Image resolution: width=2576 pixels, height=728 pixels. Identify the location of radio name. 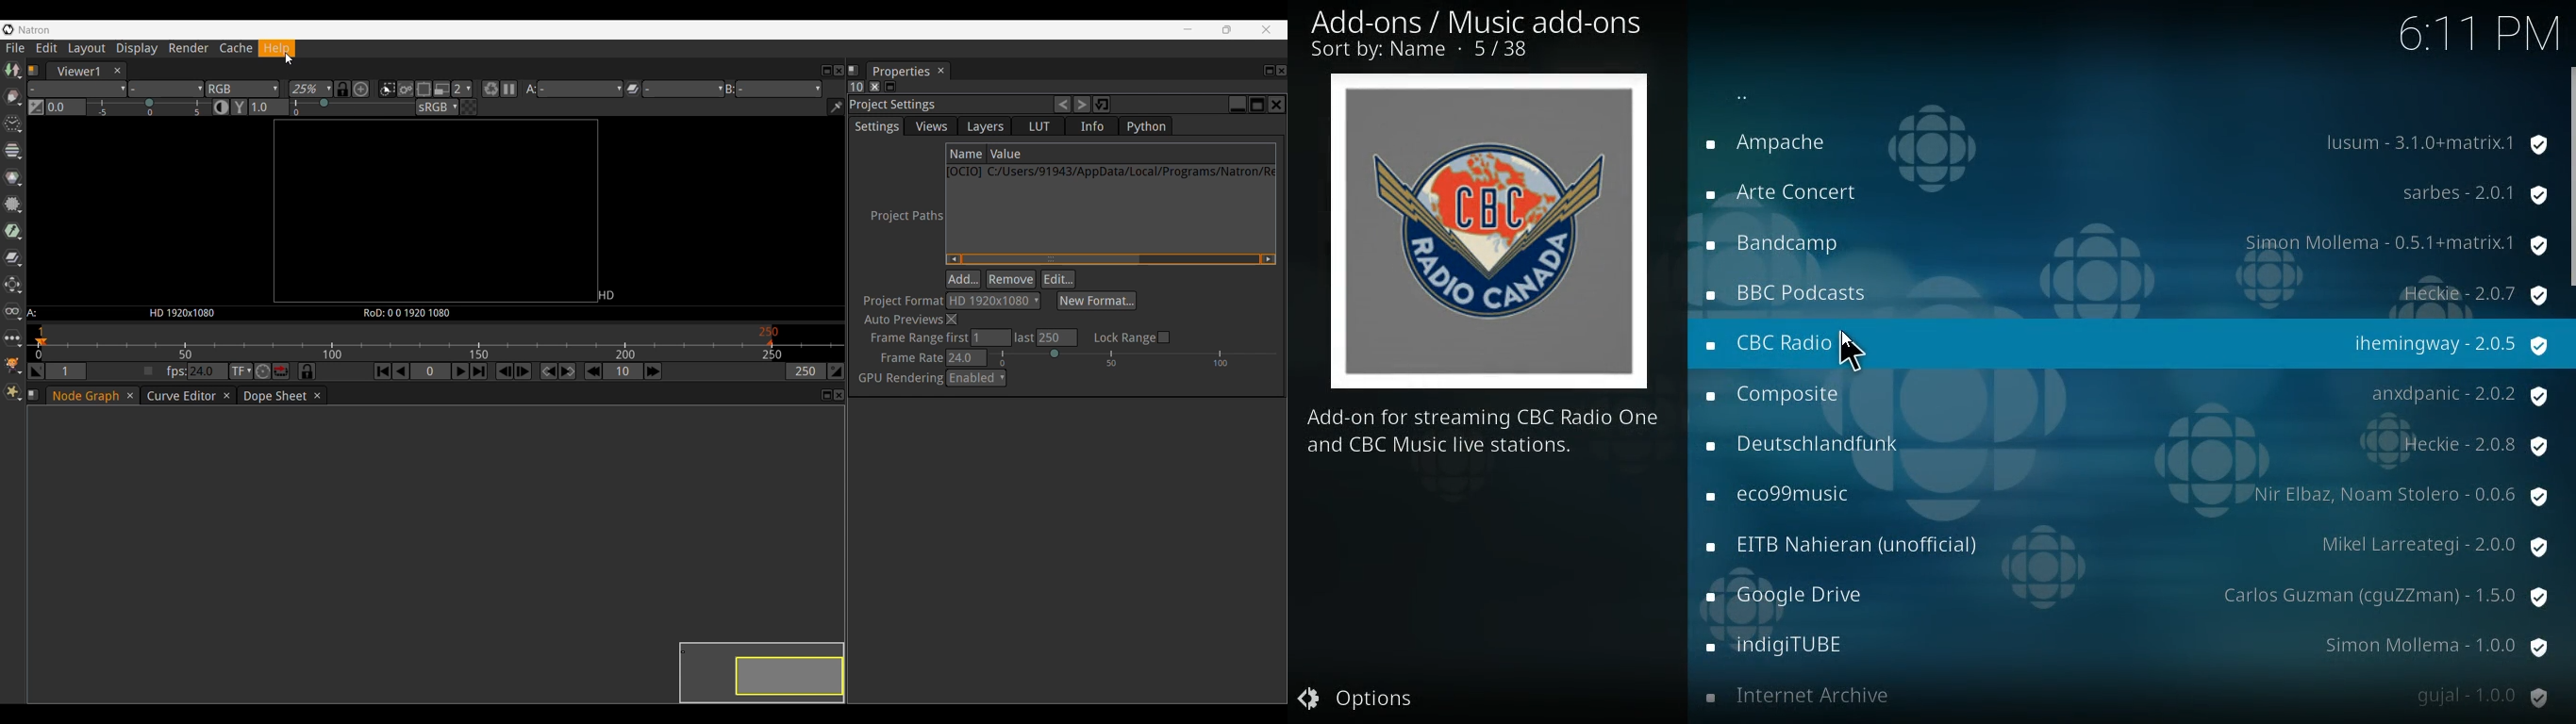
(1801, 592).